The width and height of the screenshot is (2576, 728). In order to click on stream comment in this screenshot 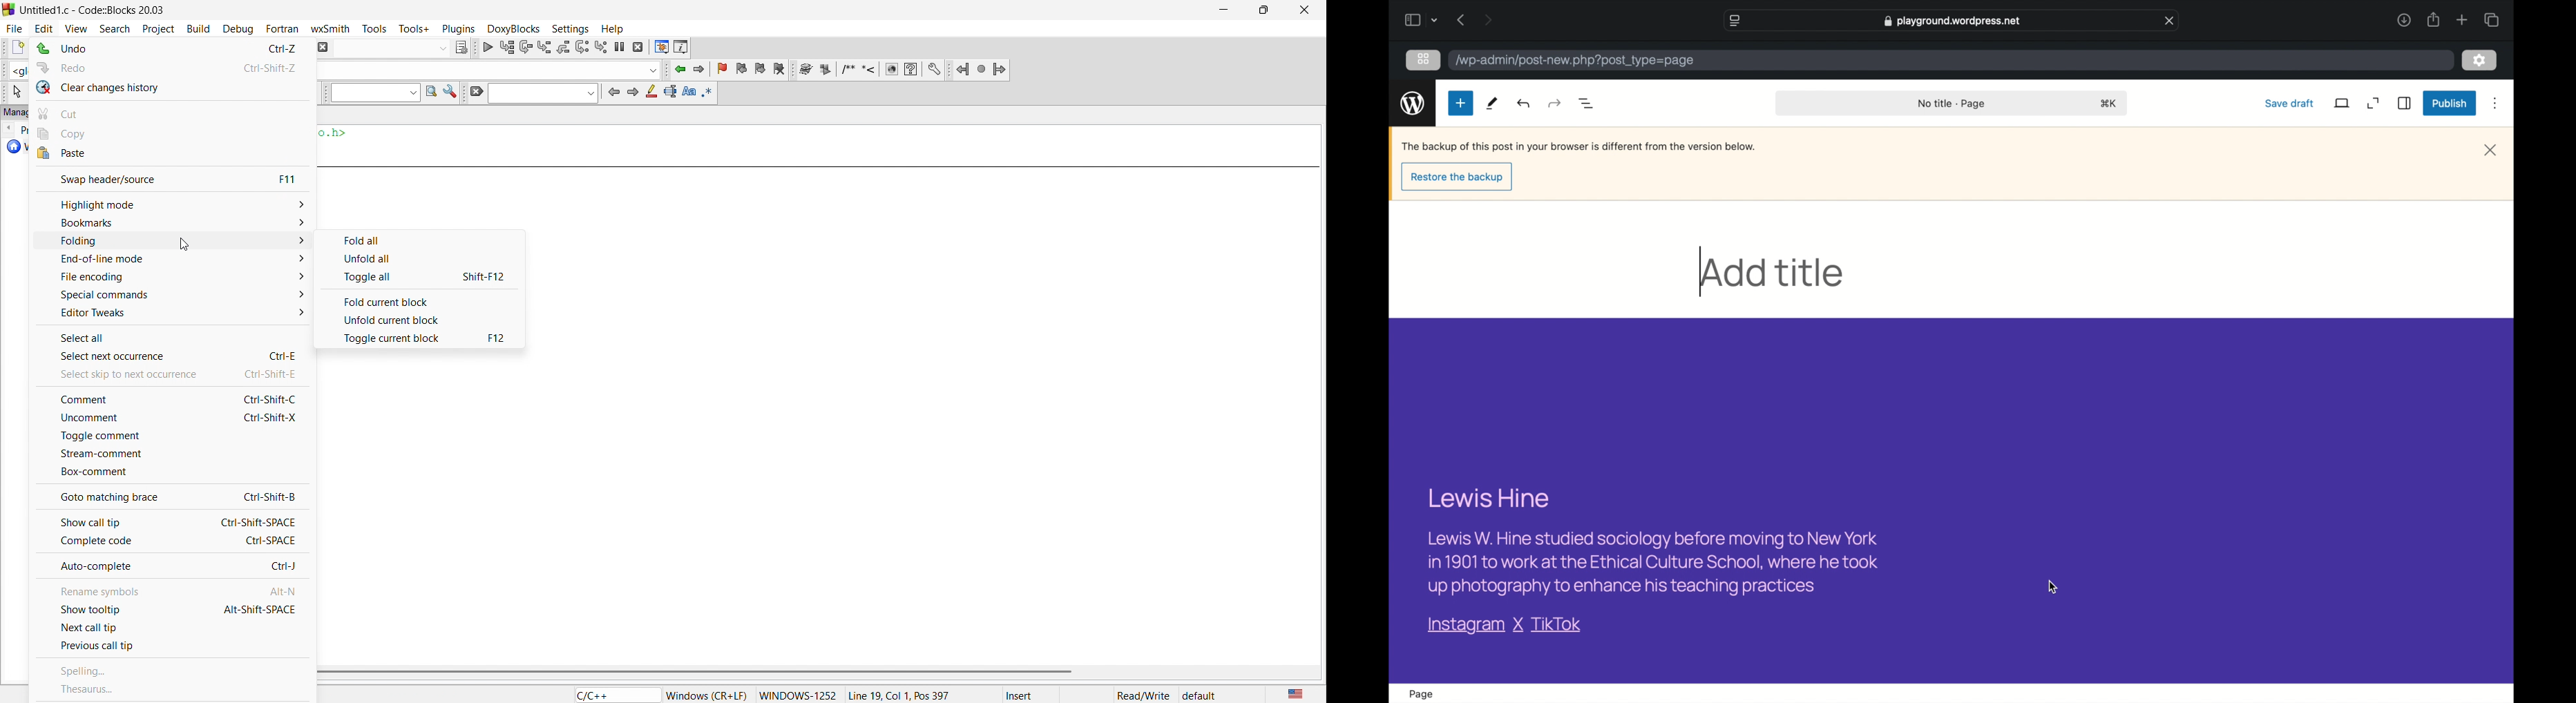, I will do `click(171, 453)`.